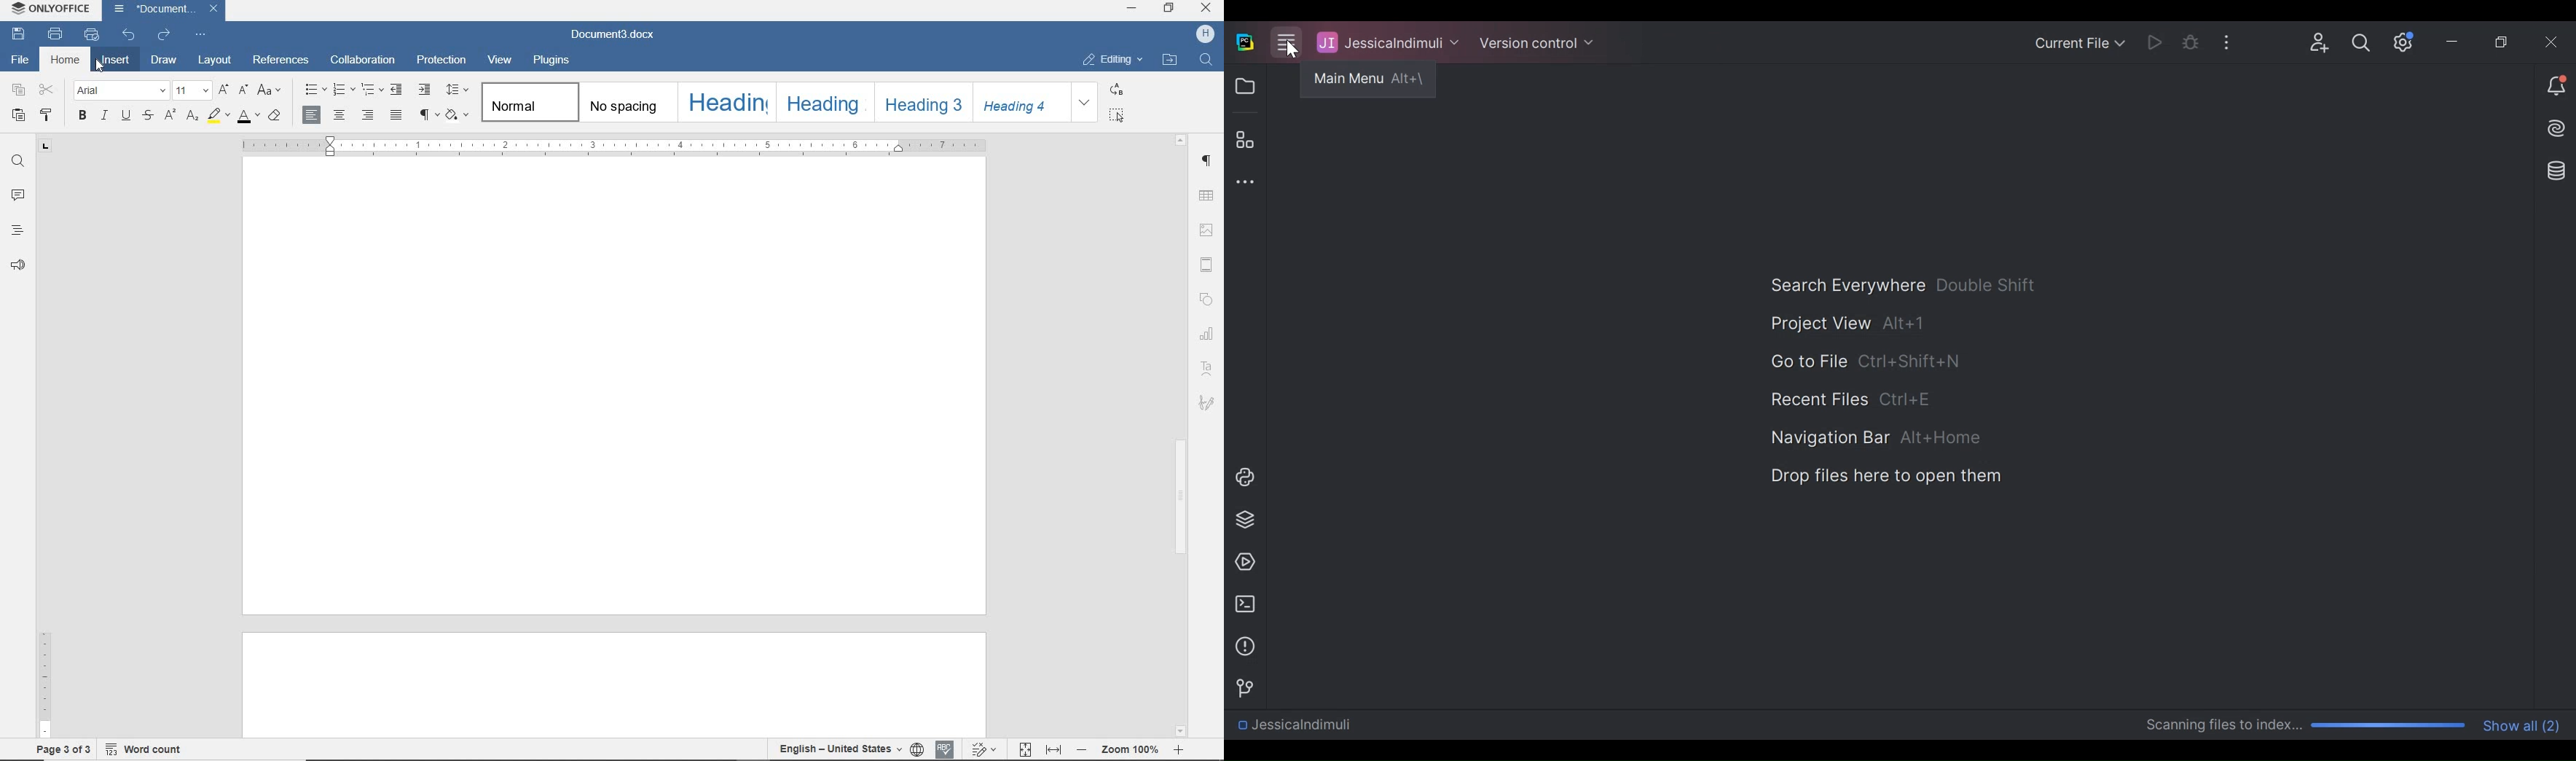  I want to click on NUMBERING, so click(342, 90).